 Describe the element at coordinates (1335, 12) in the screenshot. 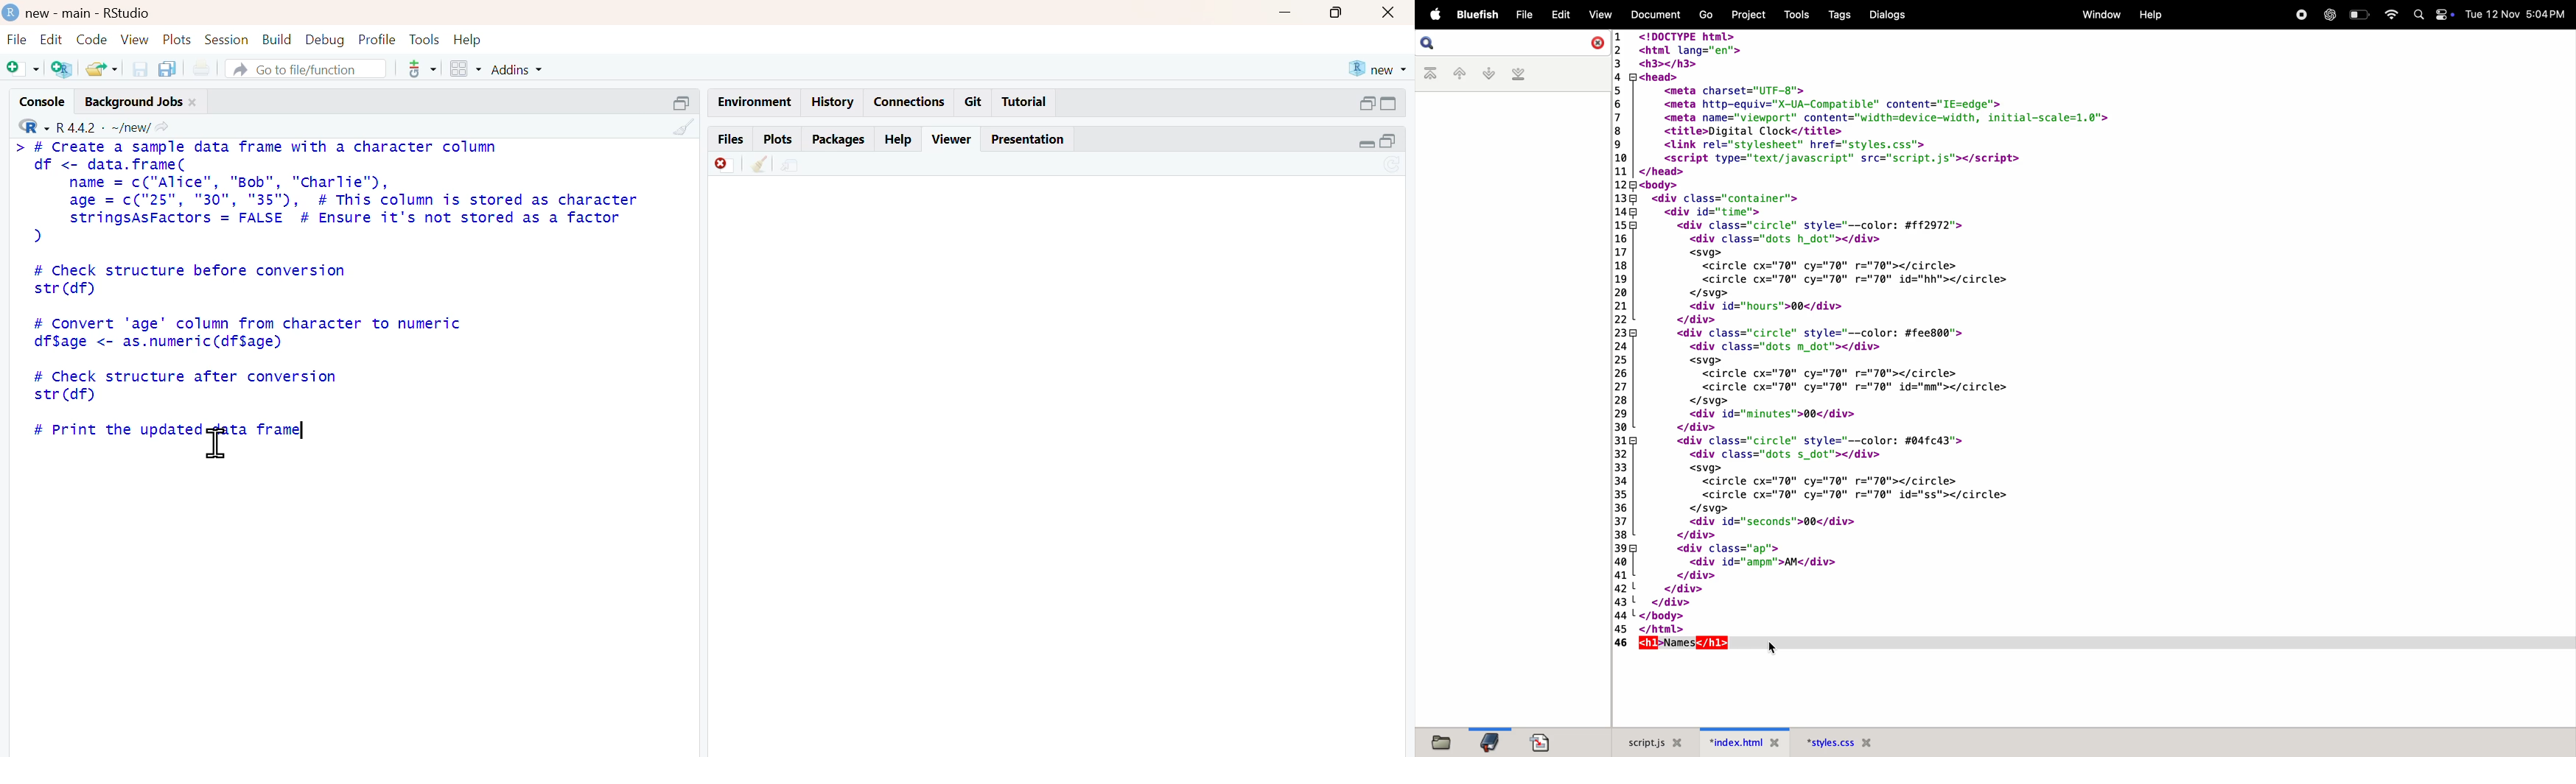

I see `maximise` at that location.